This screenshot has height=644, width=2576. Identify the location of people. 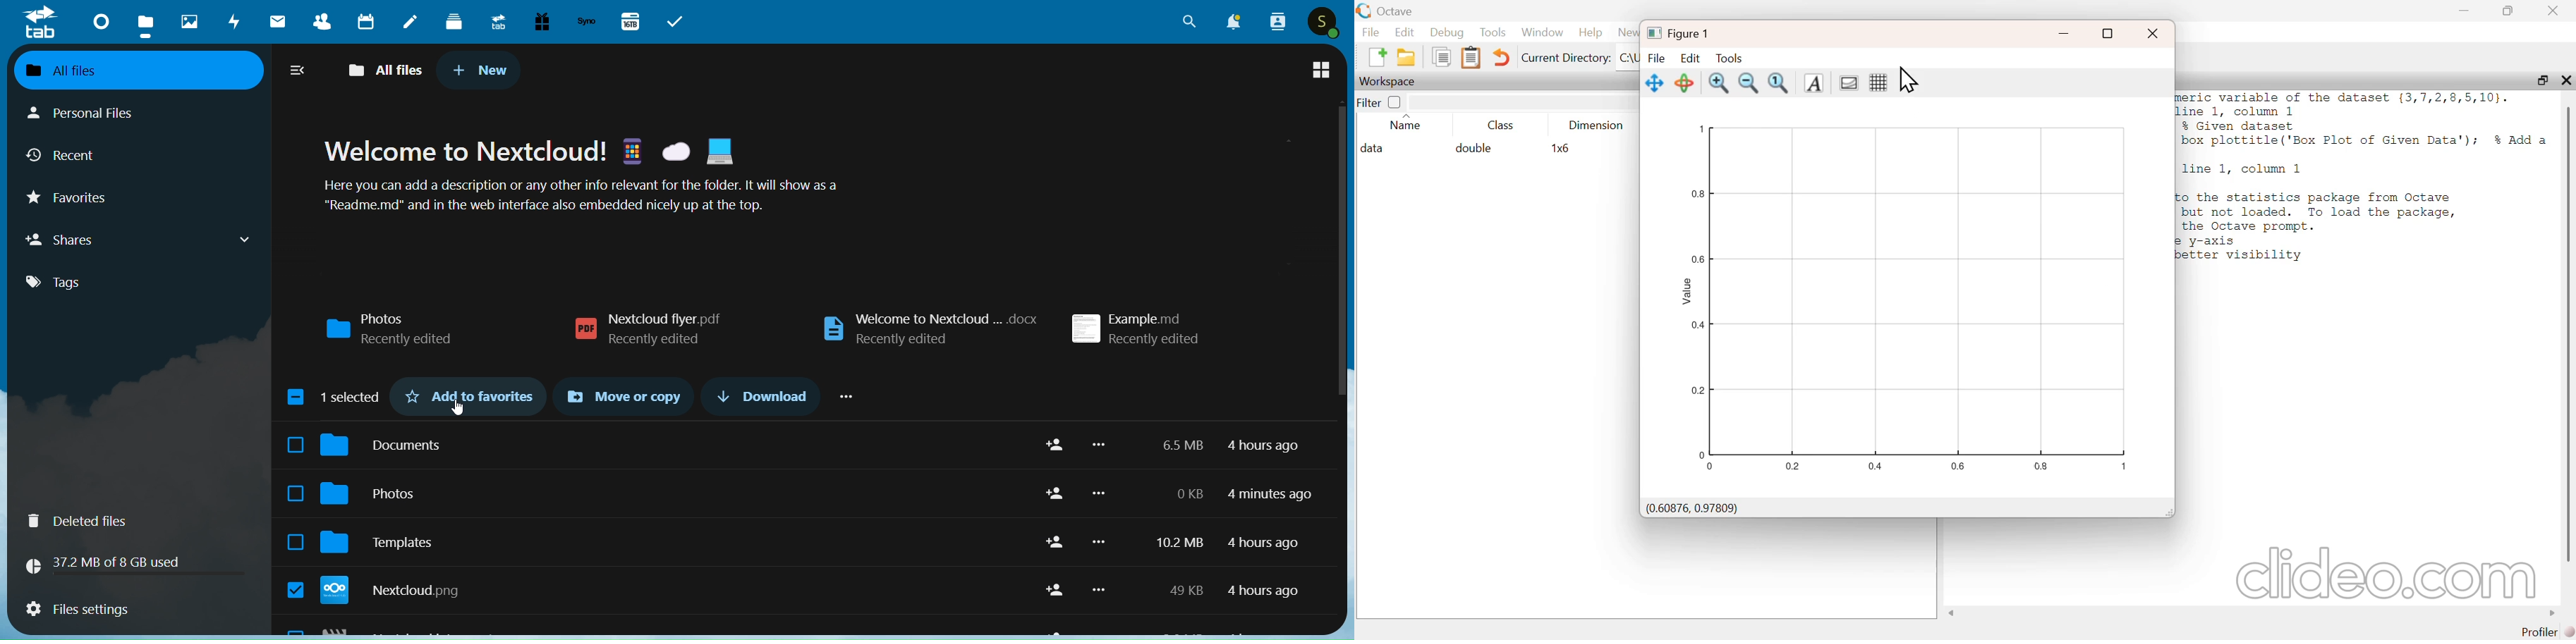
(1278, 23).